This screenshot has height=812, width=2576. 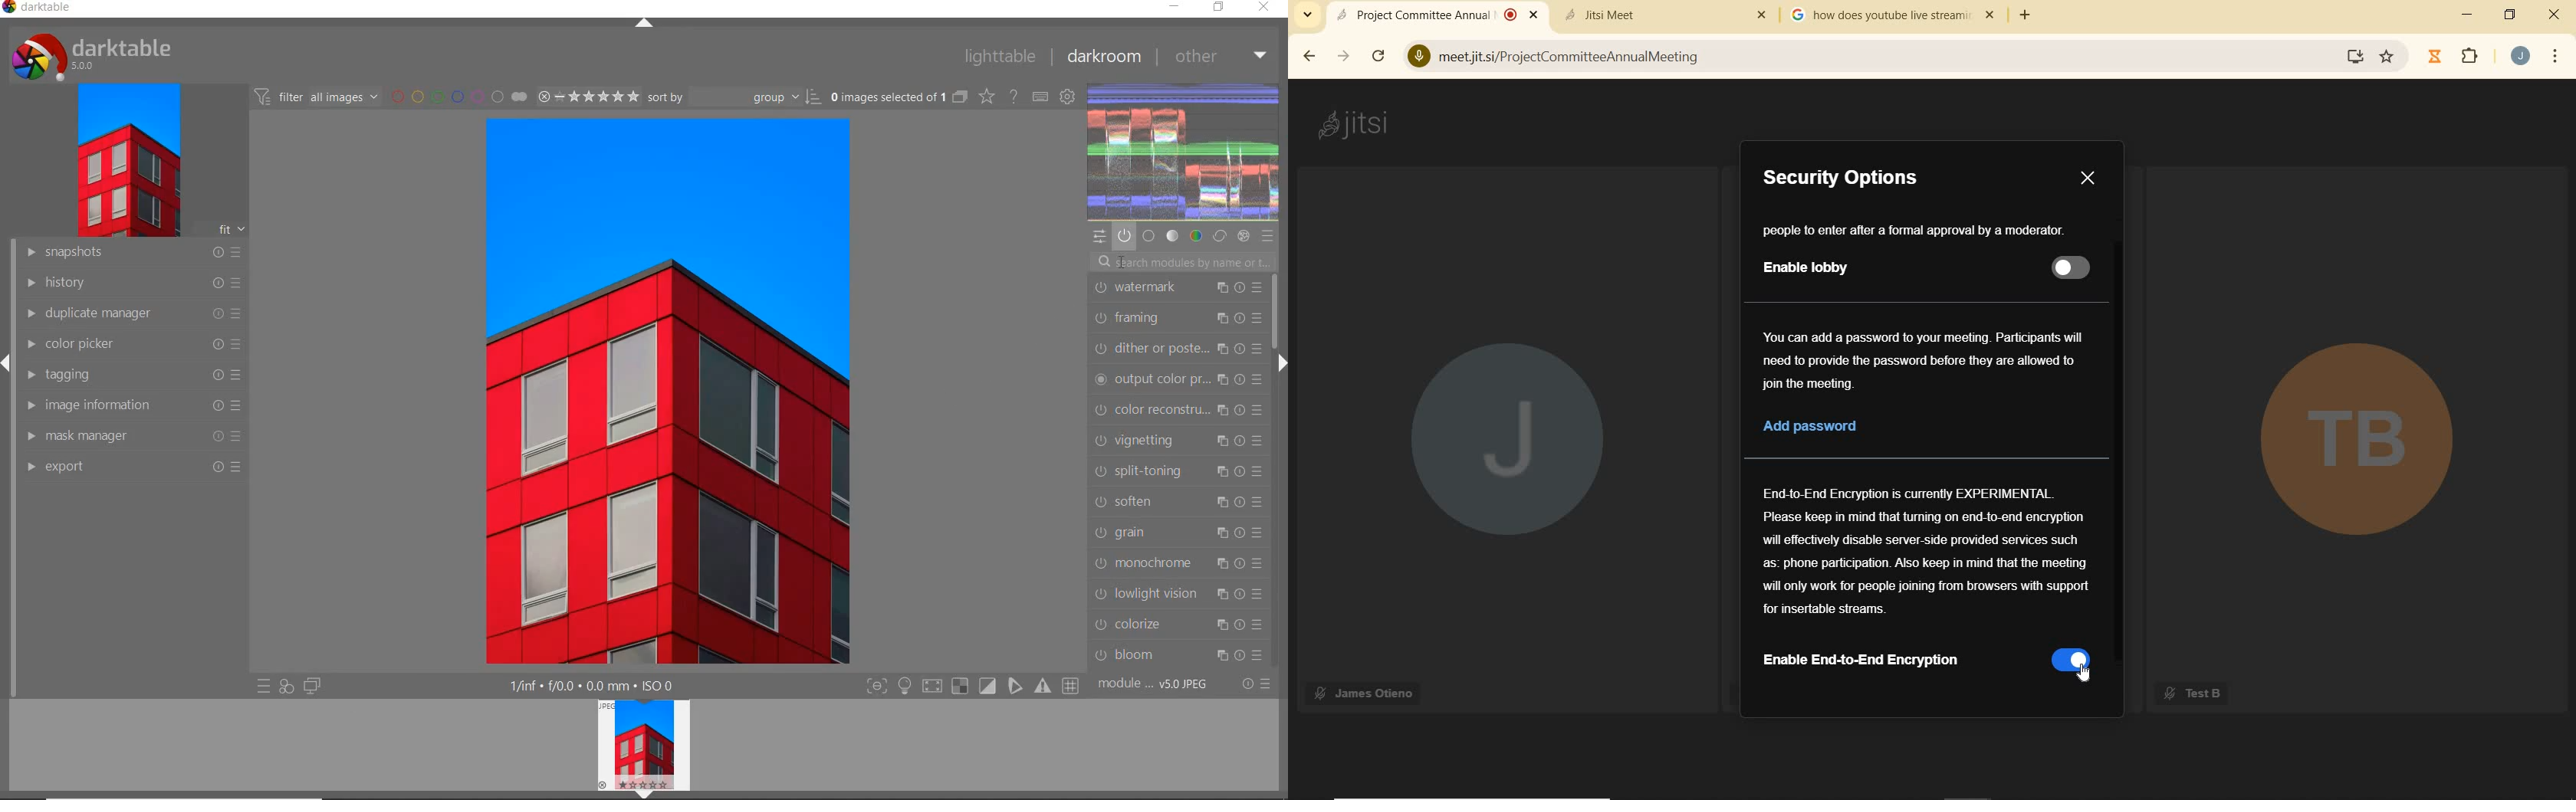 What do you see at coordinates (1179, 379) in the screenshot?
I see `output color preset` at bounding box center [1179, 379].